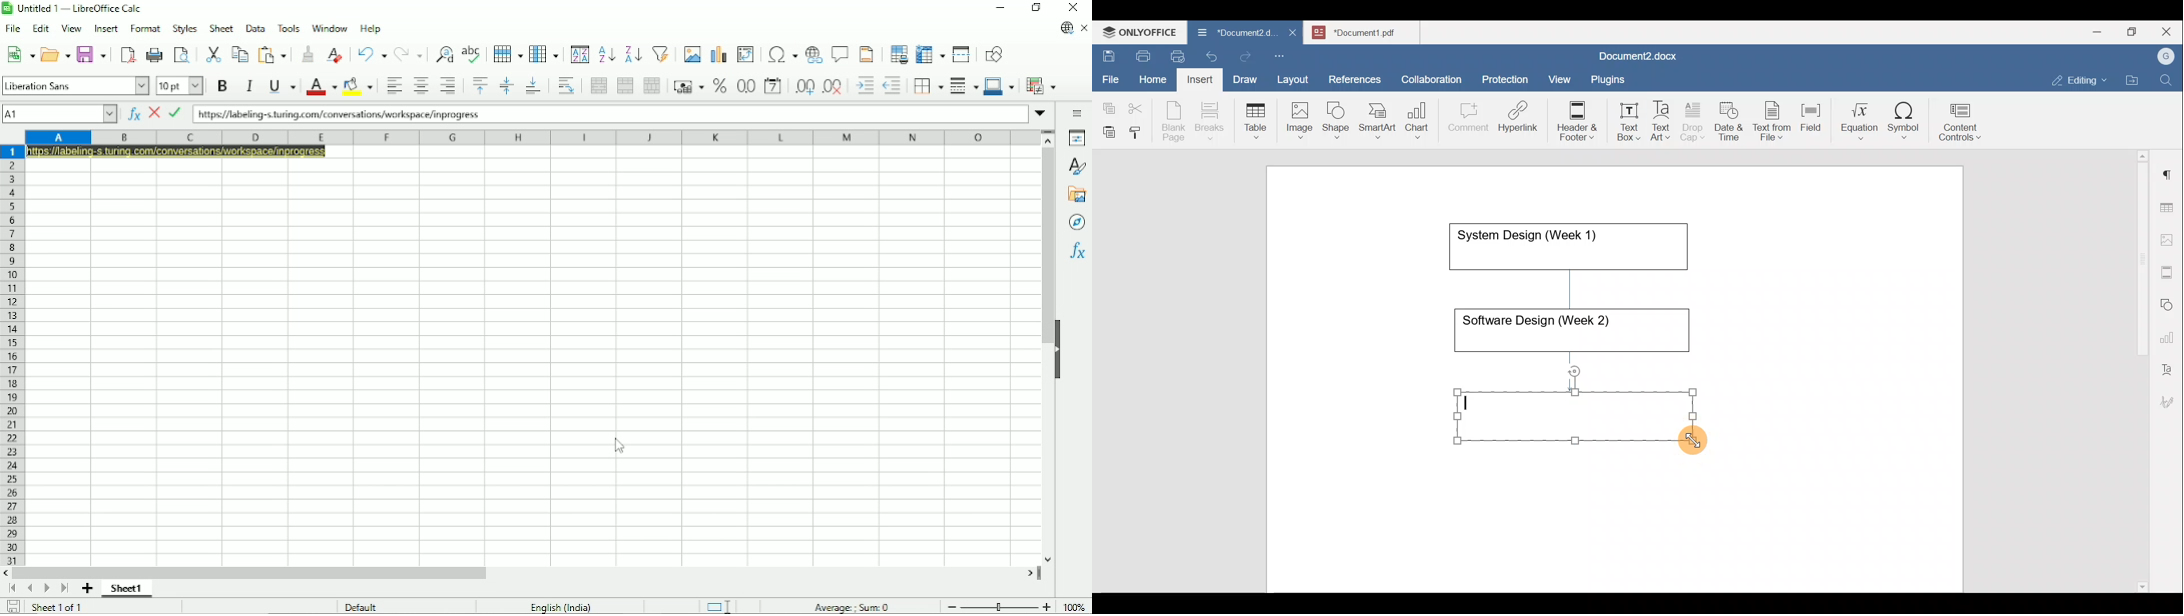 This screenshot has width=2184, height=616. I want to click on Clone formatting, so click(308, 54).